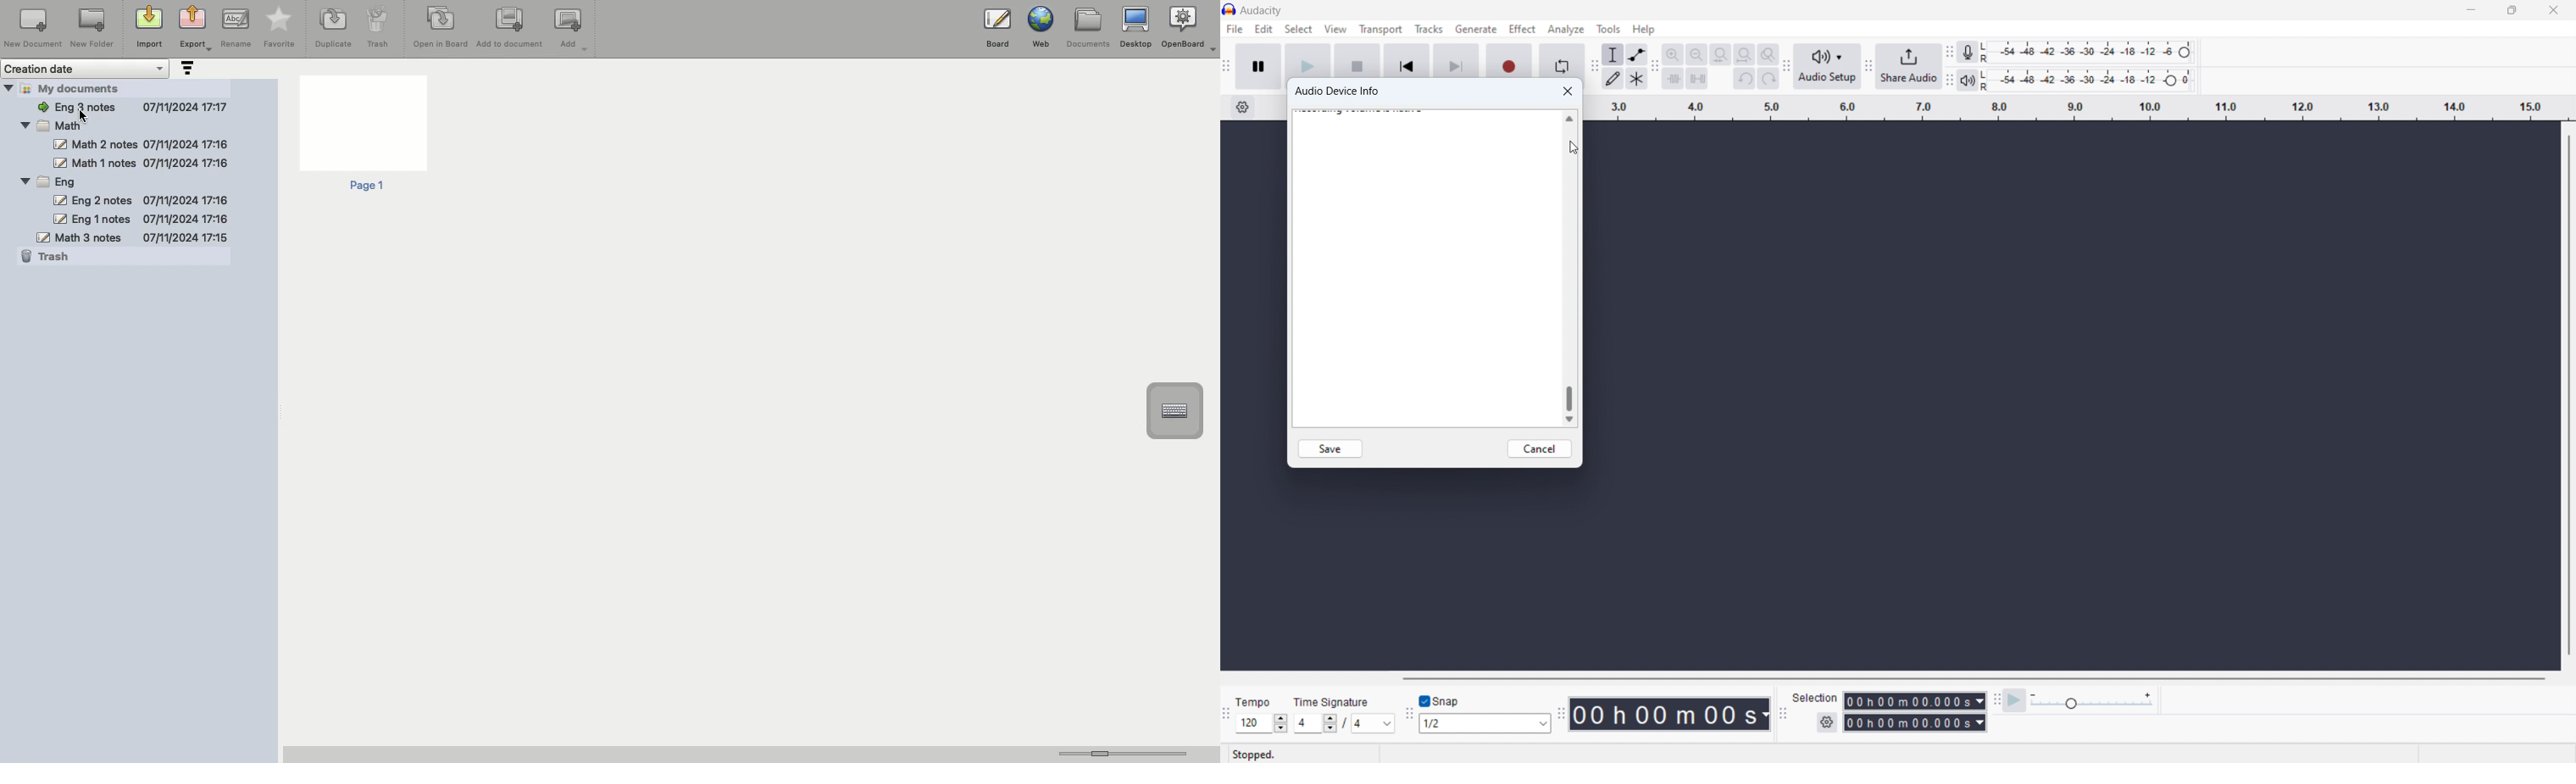  Describe the element at coordinates (1485, 723) in the screenshot. I see `select snapping` at that location.